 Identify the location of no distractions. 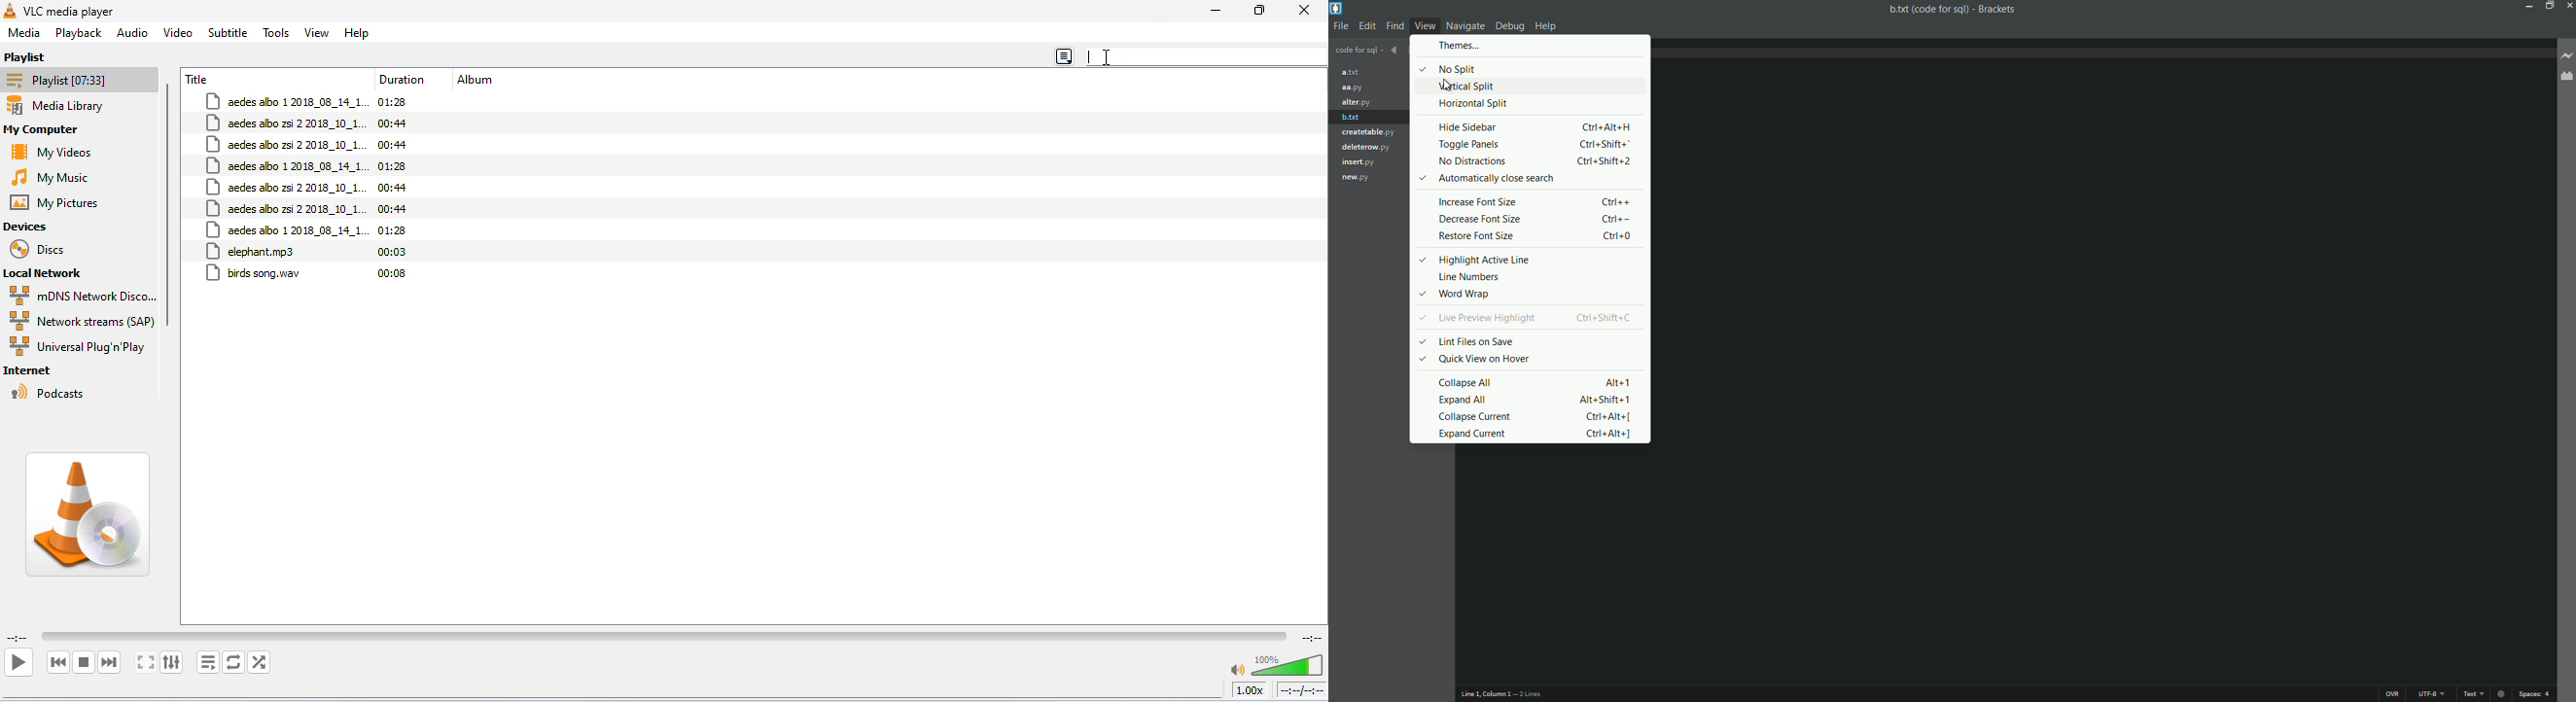
(1538, 162).